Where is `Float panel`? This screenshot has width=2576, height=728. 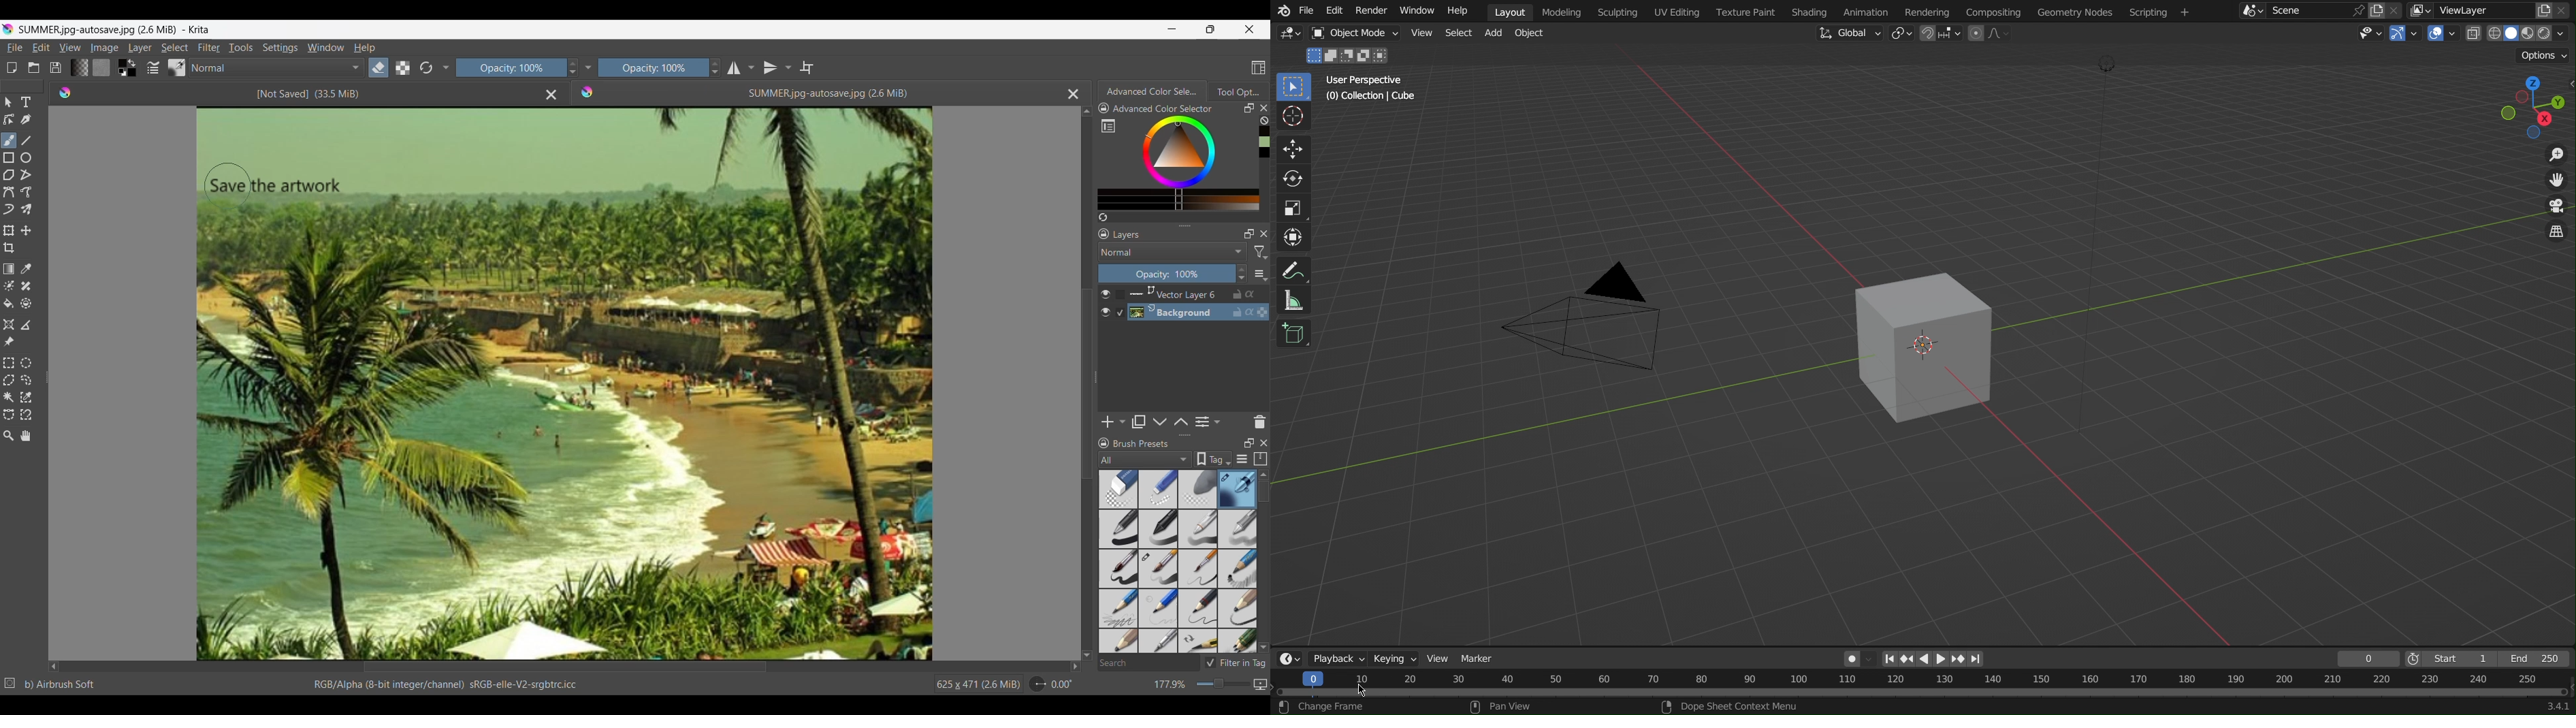 Float panel is located at coordinates (1250, 108).